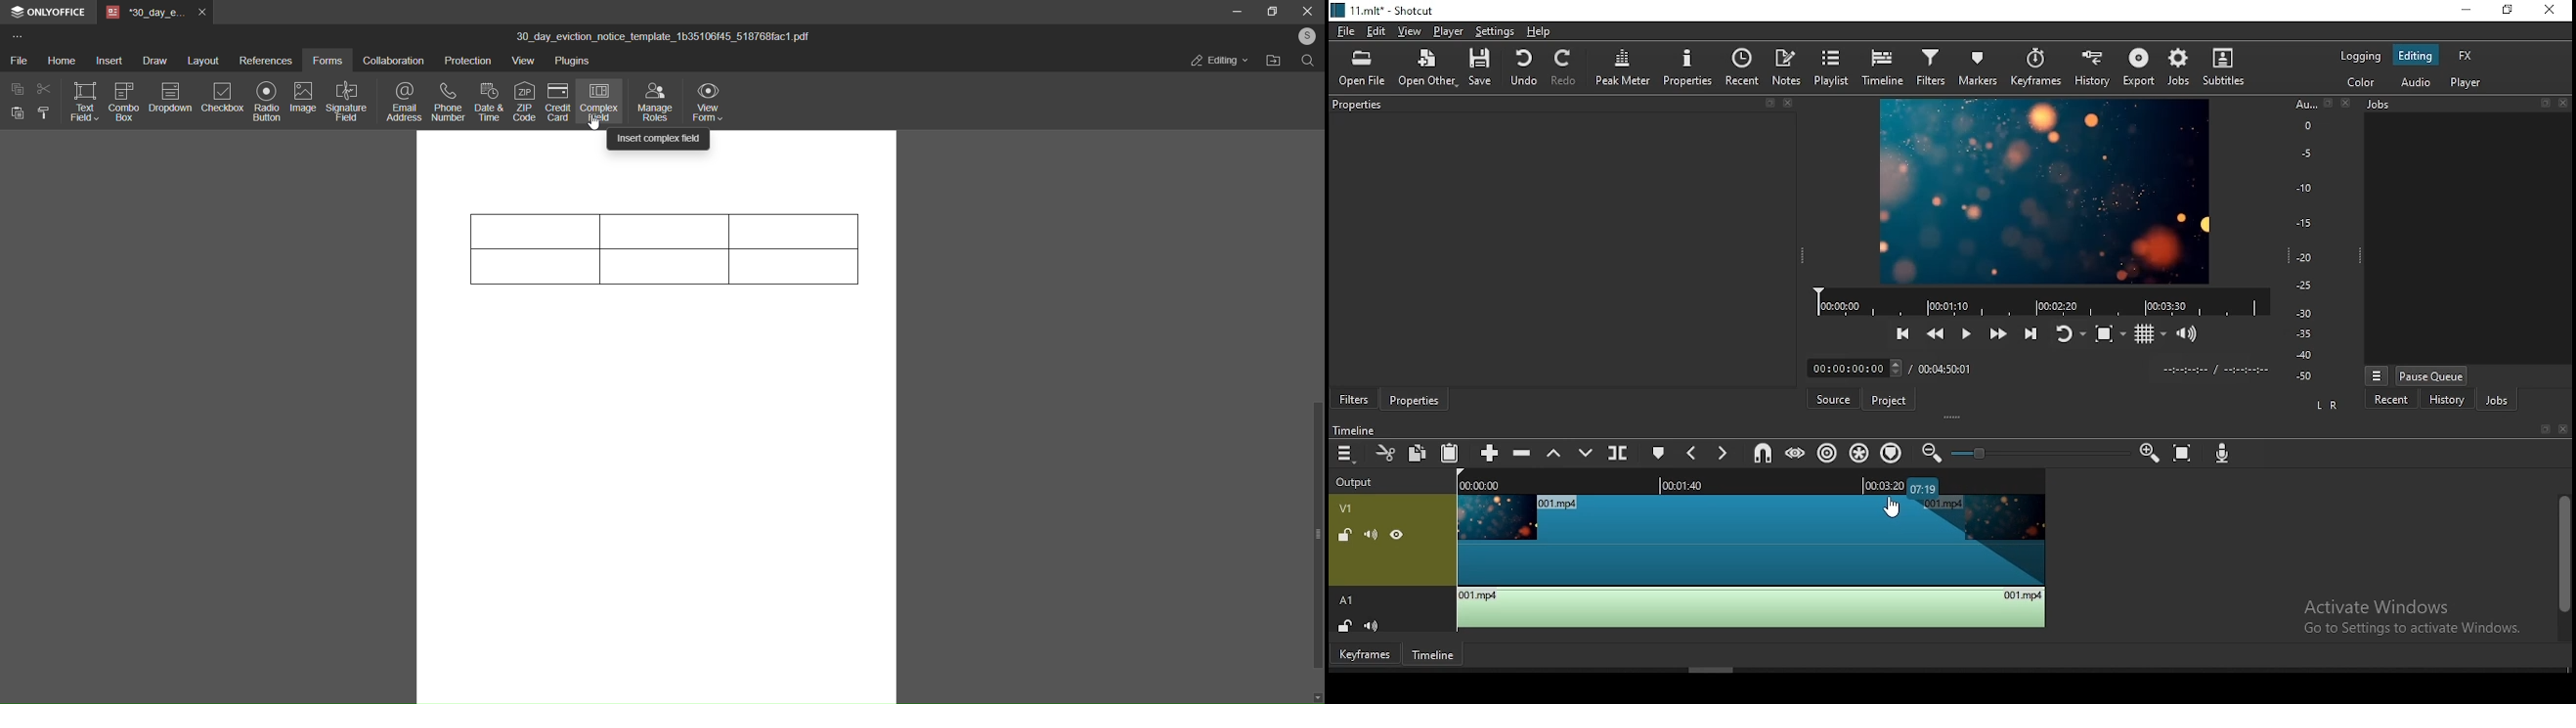 The width and height of the screenshot is (2576, 728). What do you see at coordinates (61, 60) in the screenshot?
I see `home` at bounding box center [61, 60].